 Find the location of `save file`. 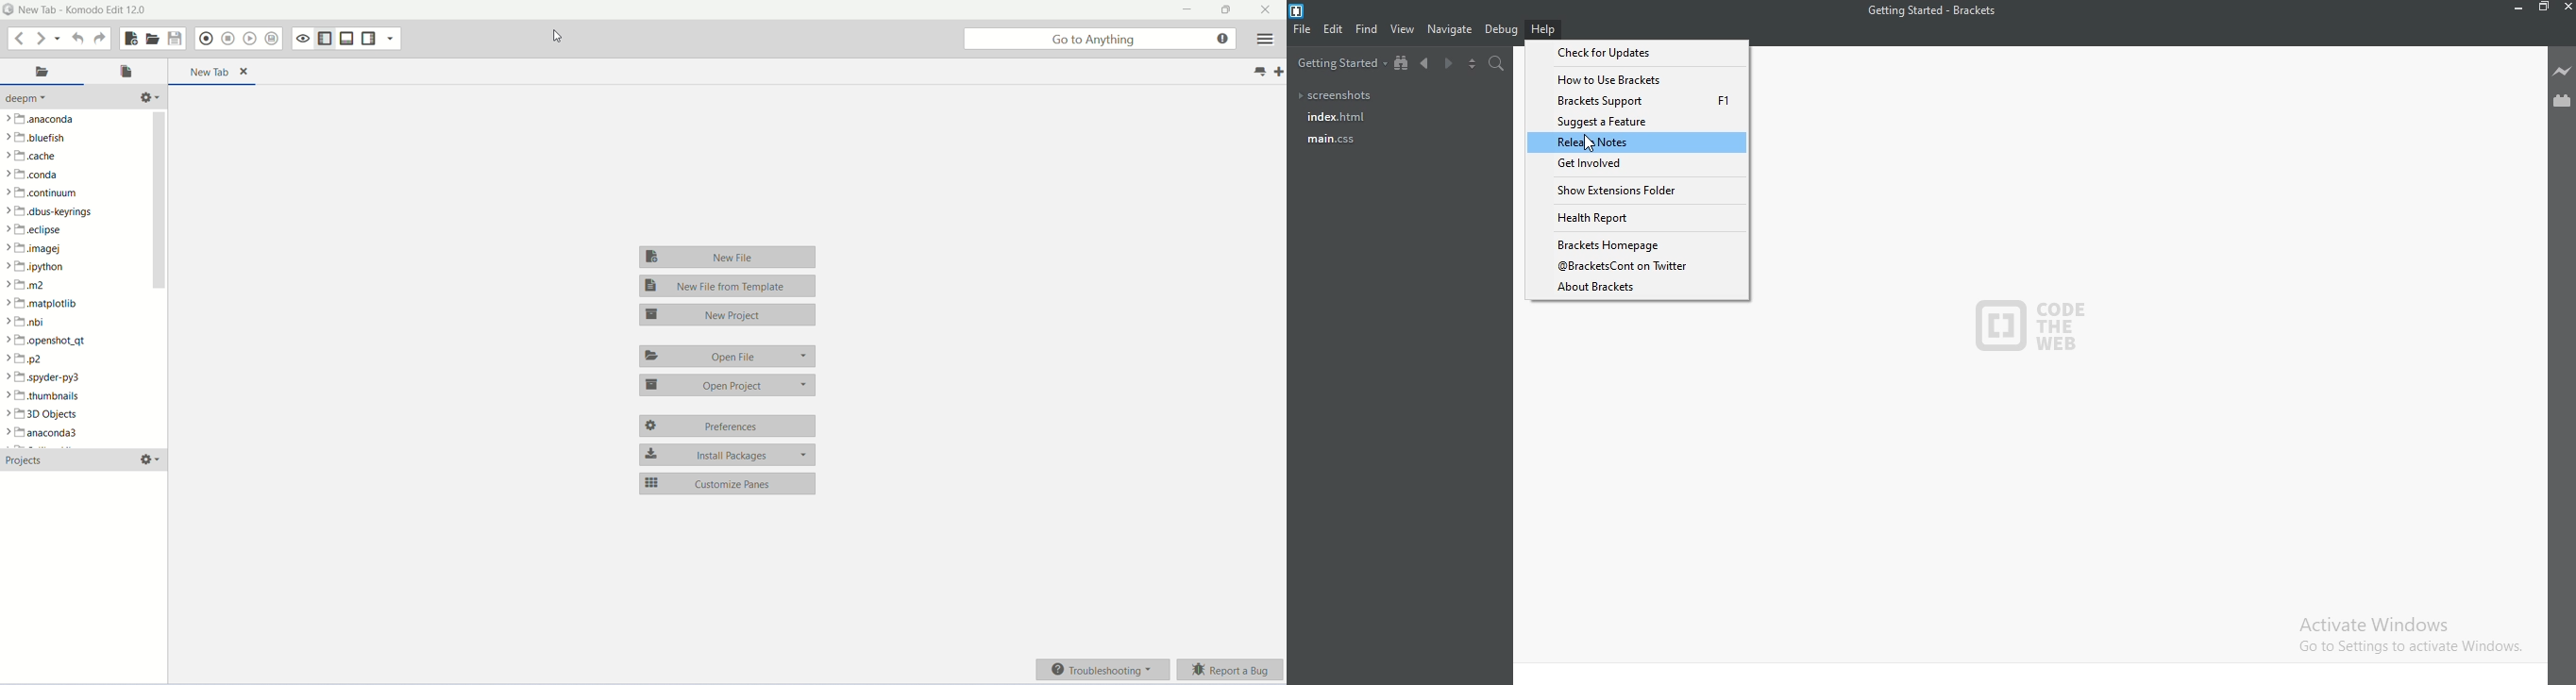

save file is located at coordinates (176, 39).